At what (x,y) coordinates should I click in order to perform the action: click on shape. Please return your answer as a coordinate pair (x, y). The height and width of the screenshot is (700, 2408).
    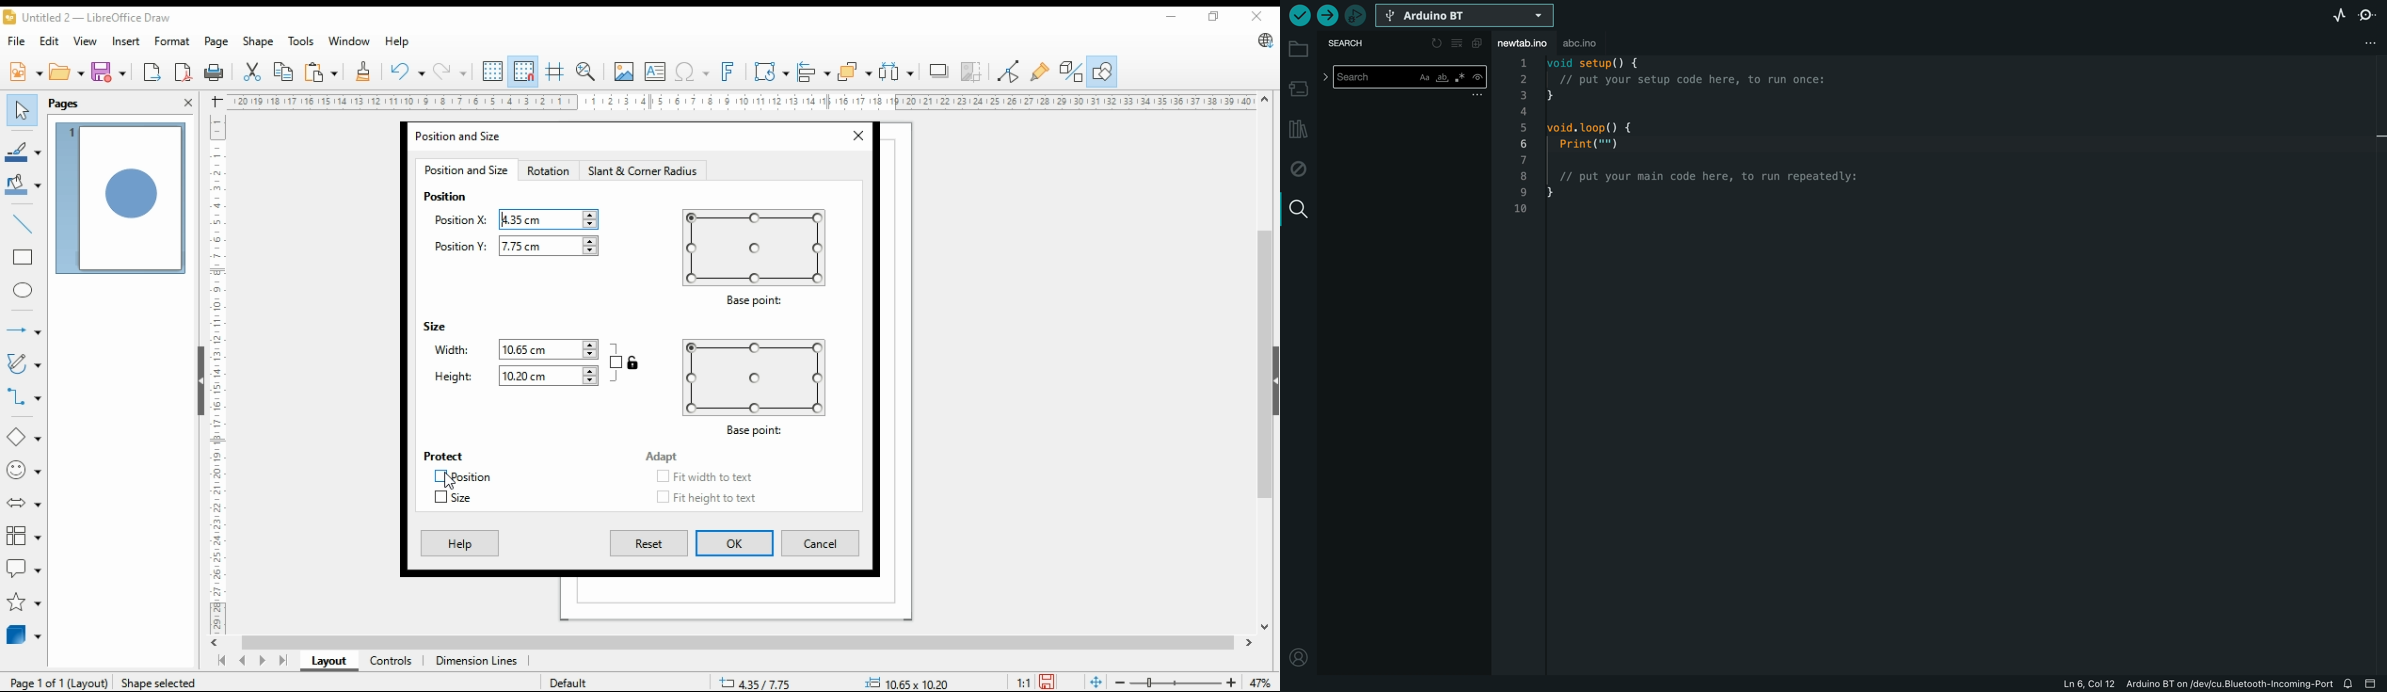
    Looking at the image, I should click on (258, 42).